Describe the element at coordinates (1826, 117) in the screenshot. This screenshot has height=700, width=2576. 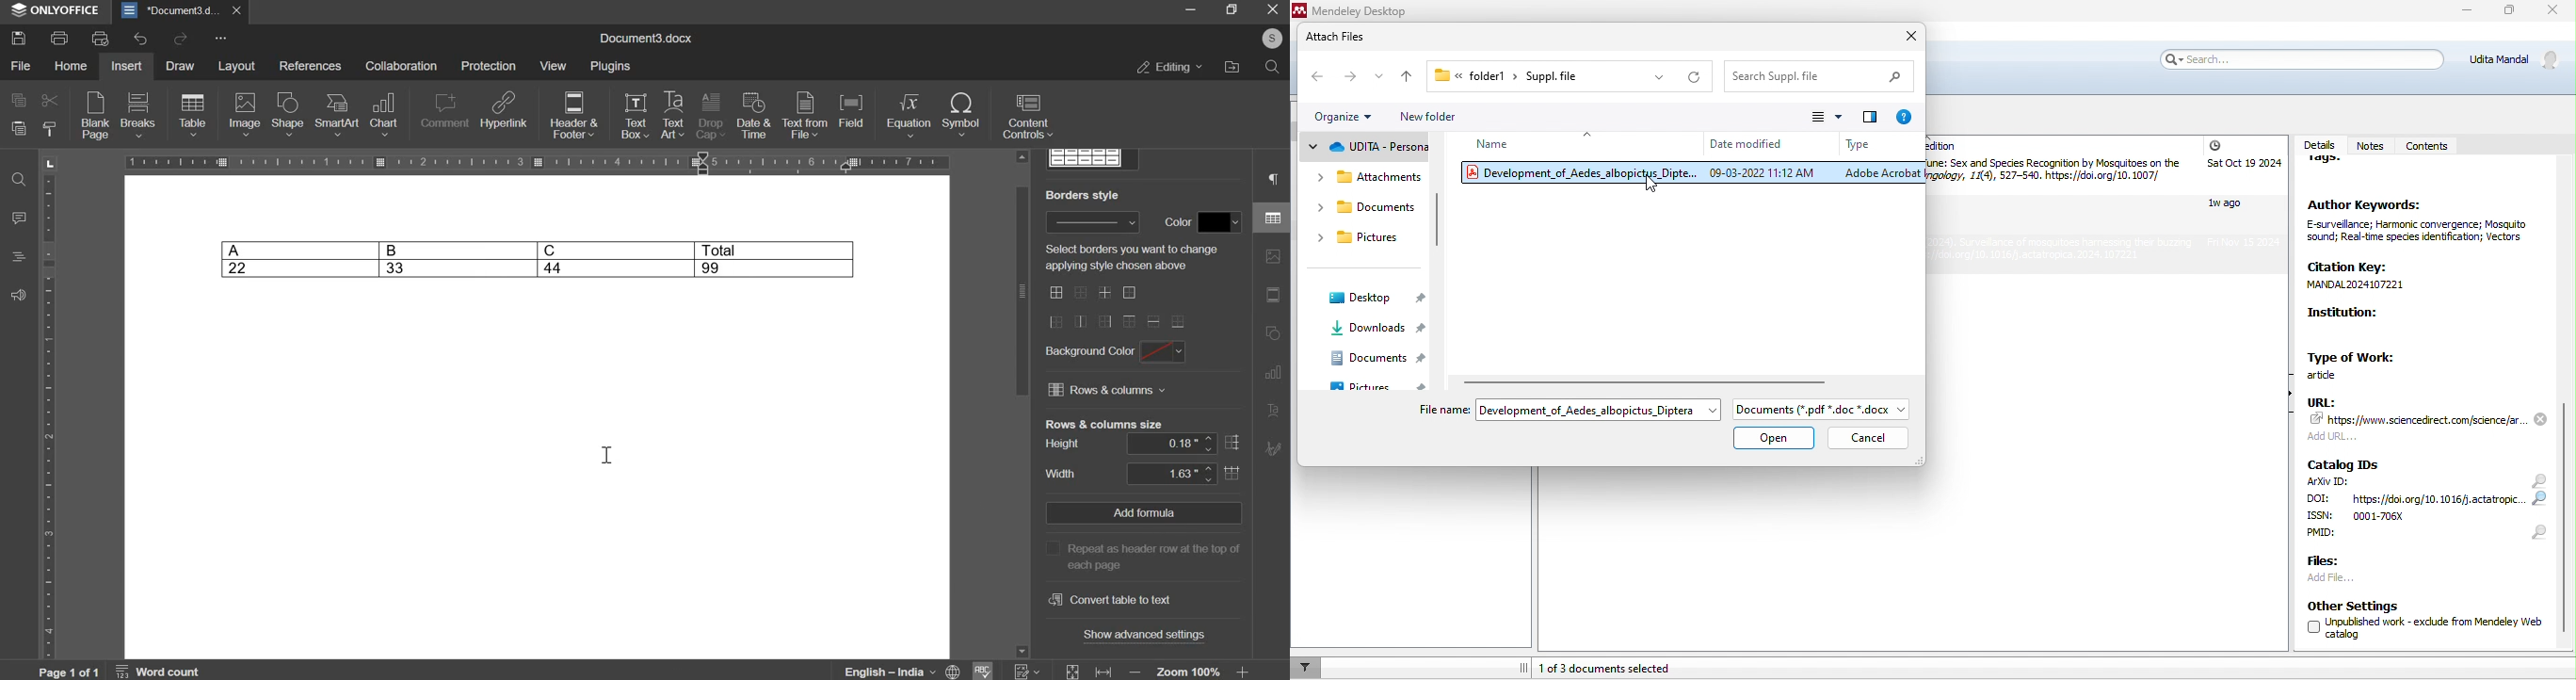
I see `change view` at that location.